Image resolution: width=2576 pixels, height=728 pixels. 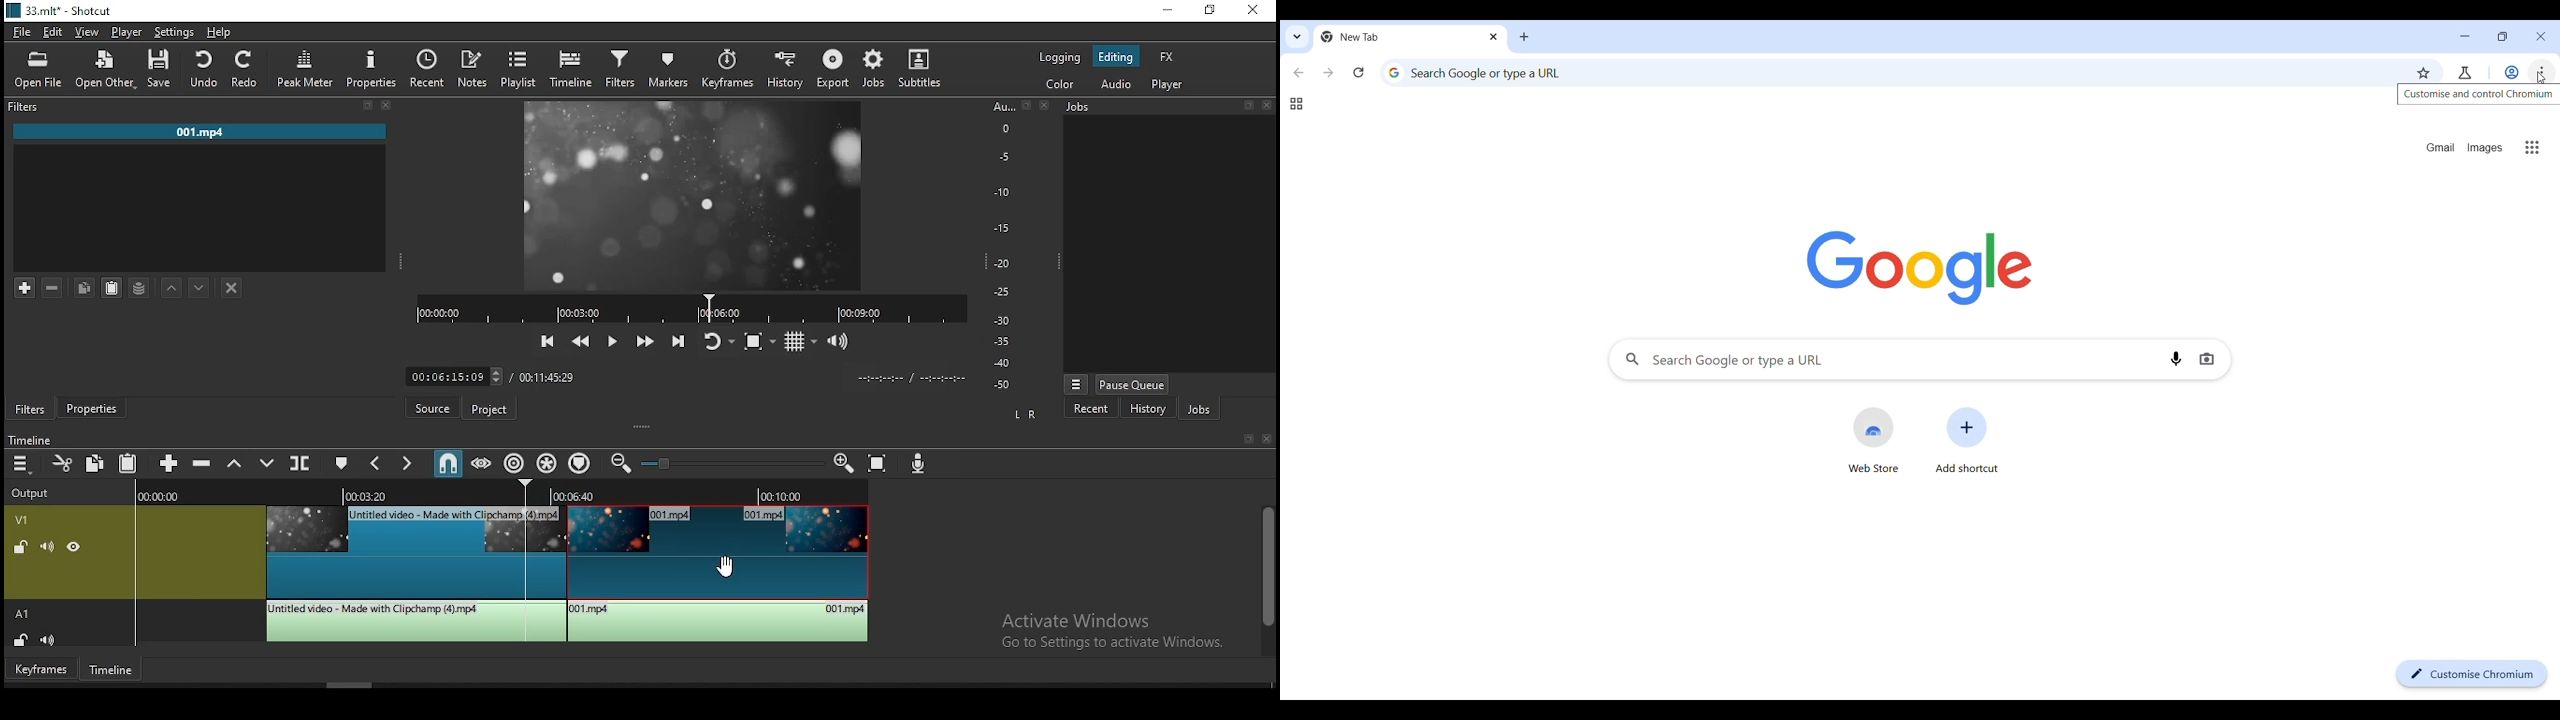 What do you see at coordinates (23, 465) in the screenshot?
I see `menu` at bounding box center [23, 465].